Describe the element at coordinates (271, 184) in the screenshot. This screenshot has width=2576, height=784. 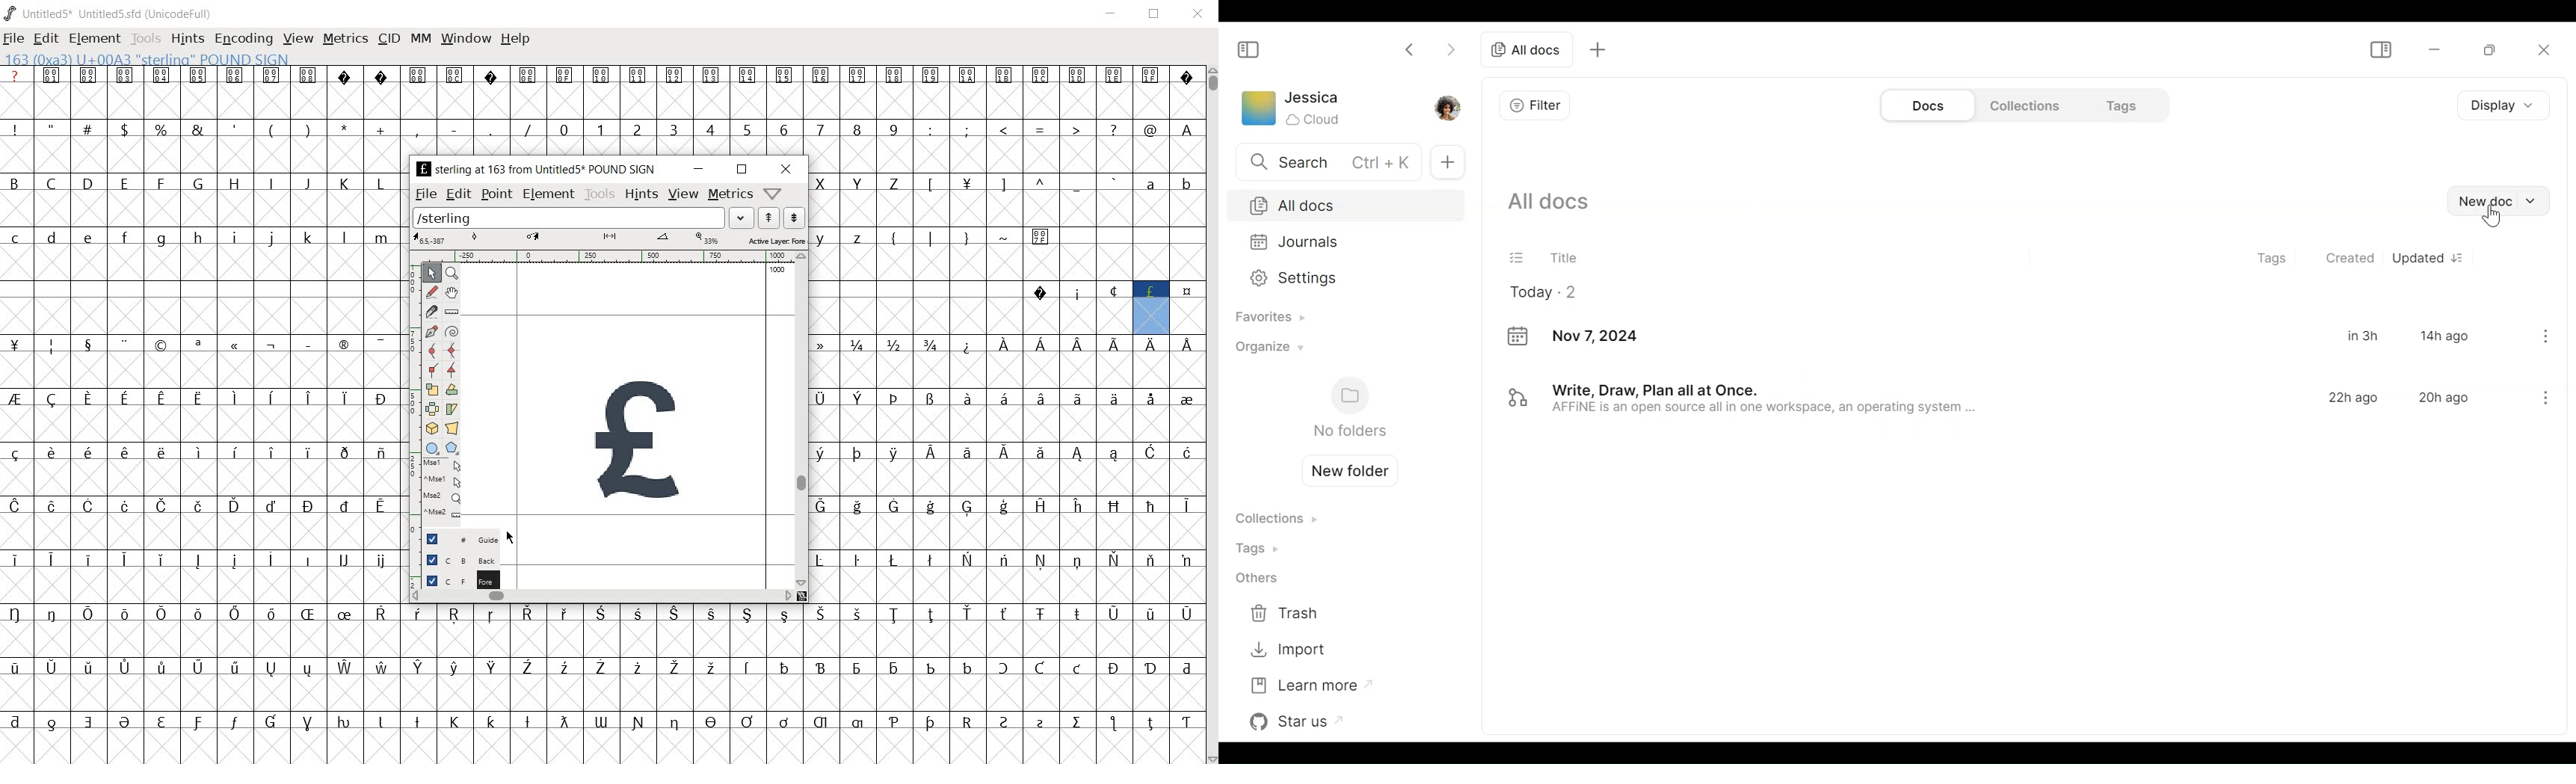
I see `I` at that location.